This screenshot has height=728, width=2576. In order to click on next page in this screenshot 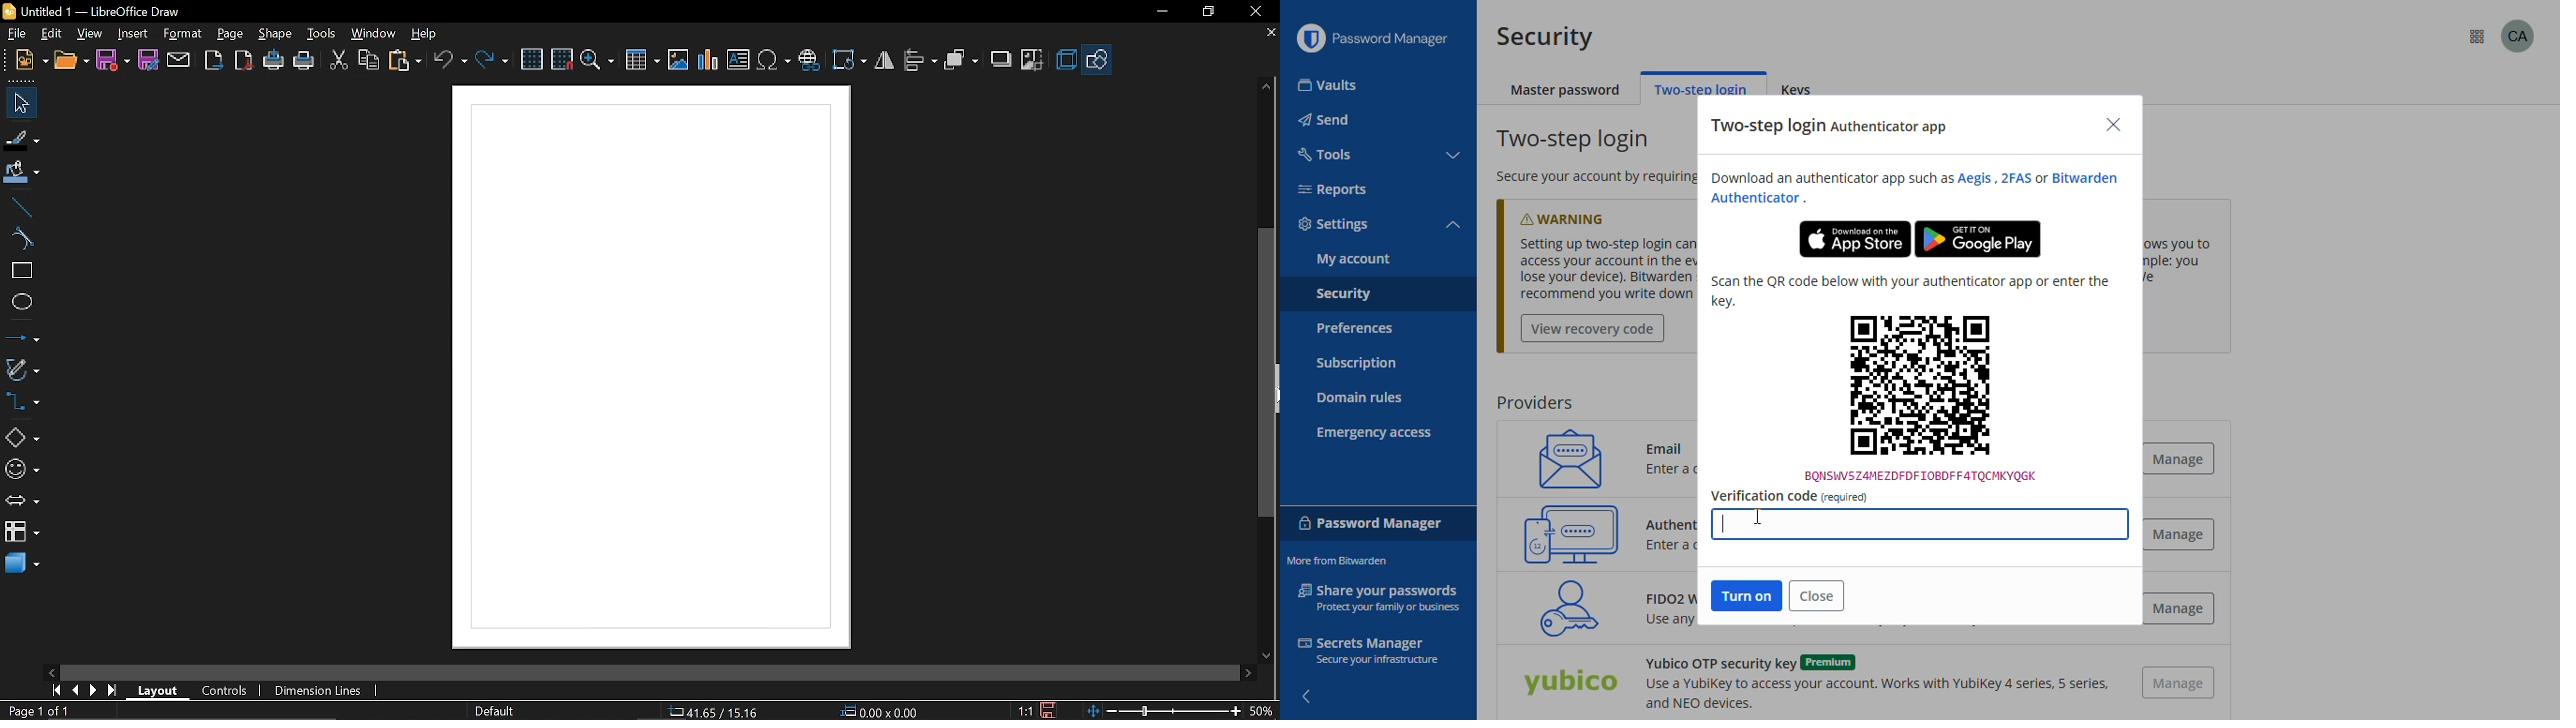, I will do `click(96, 691)`.